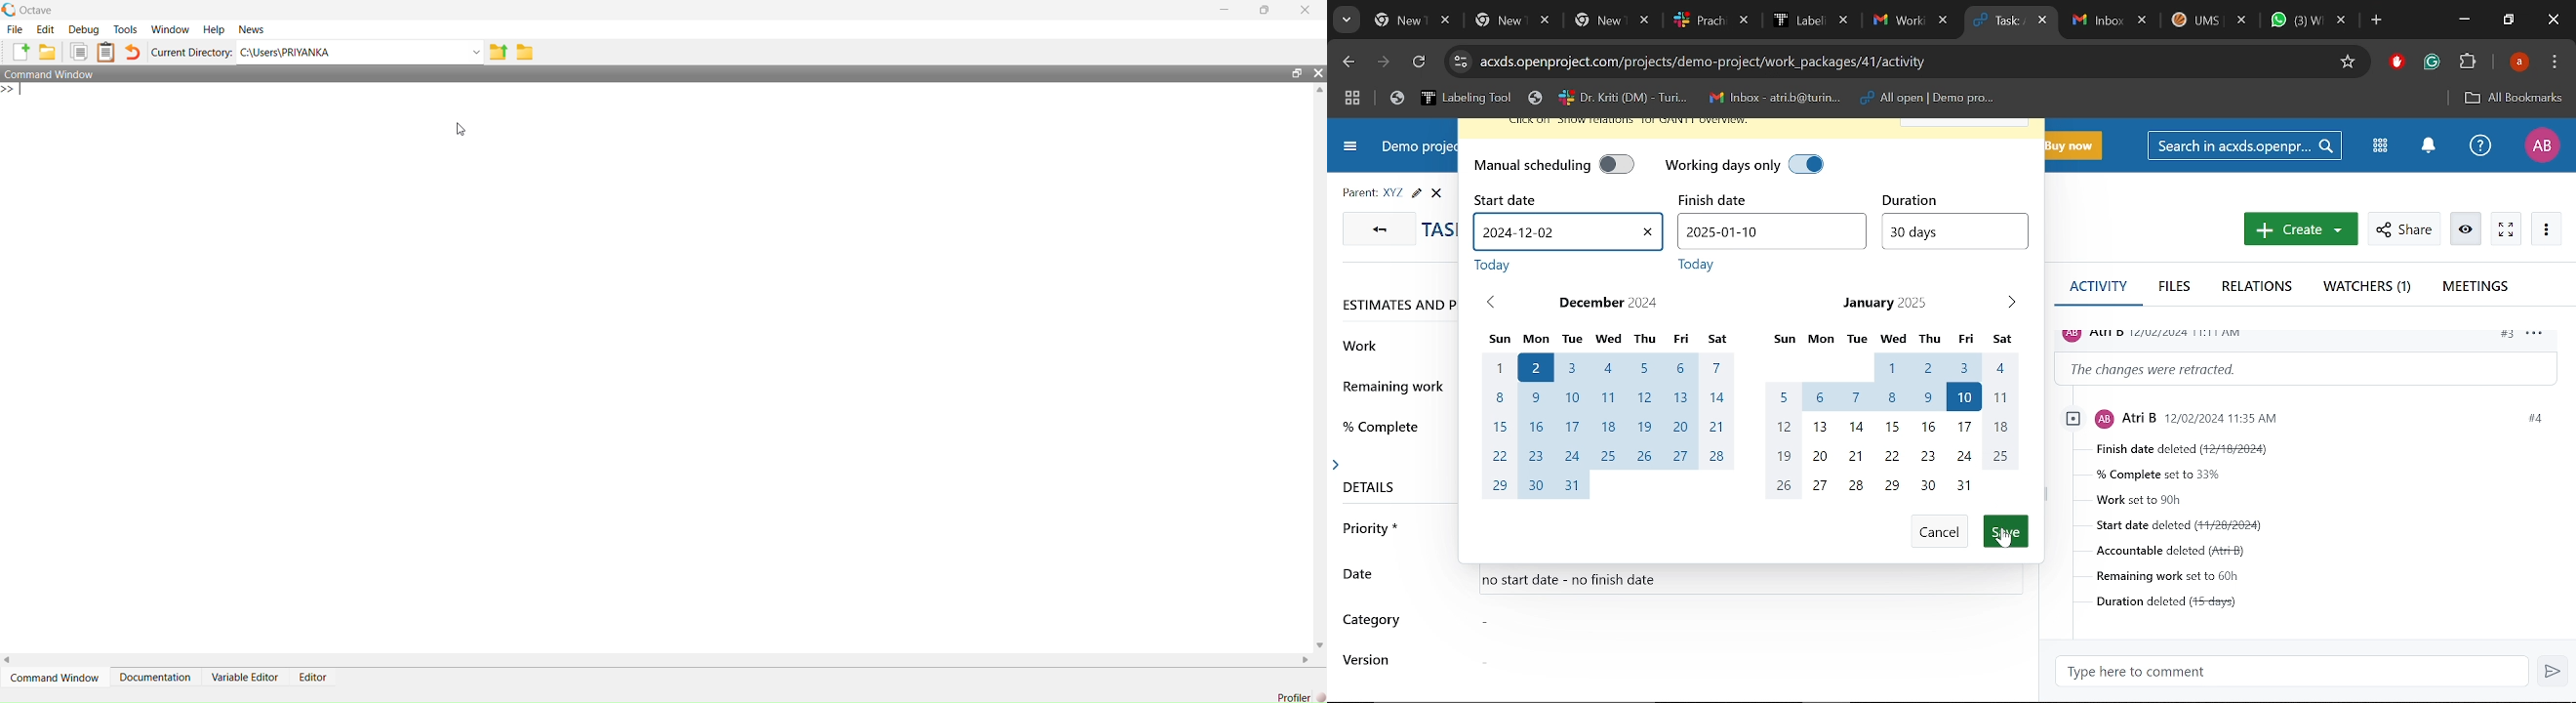  Describe the element at coordinates (1385, 425) in the screenshot. I see `% complete` at that location.